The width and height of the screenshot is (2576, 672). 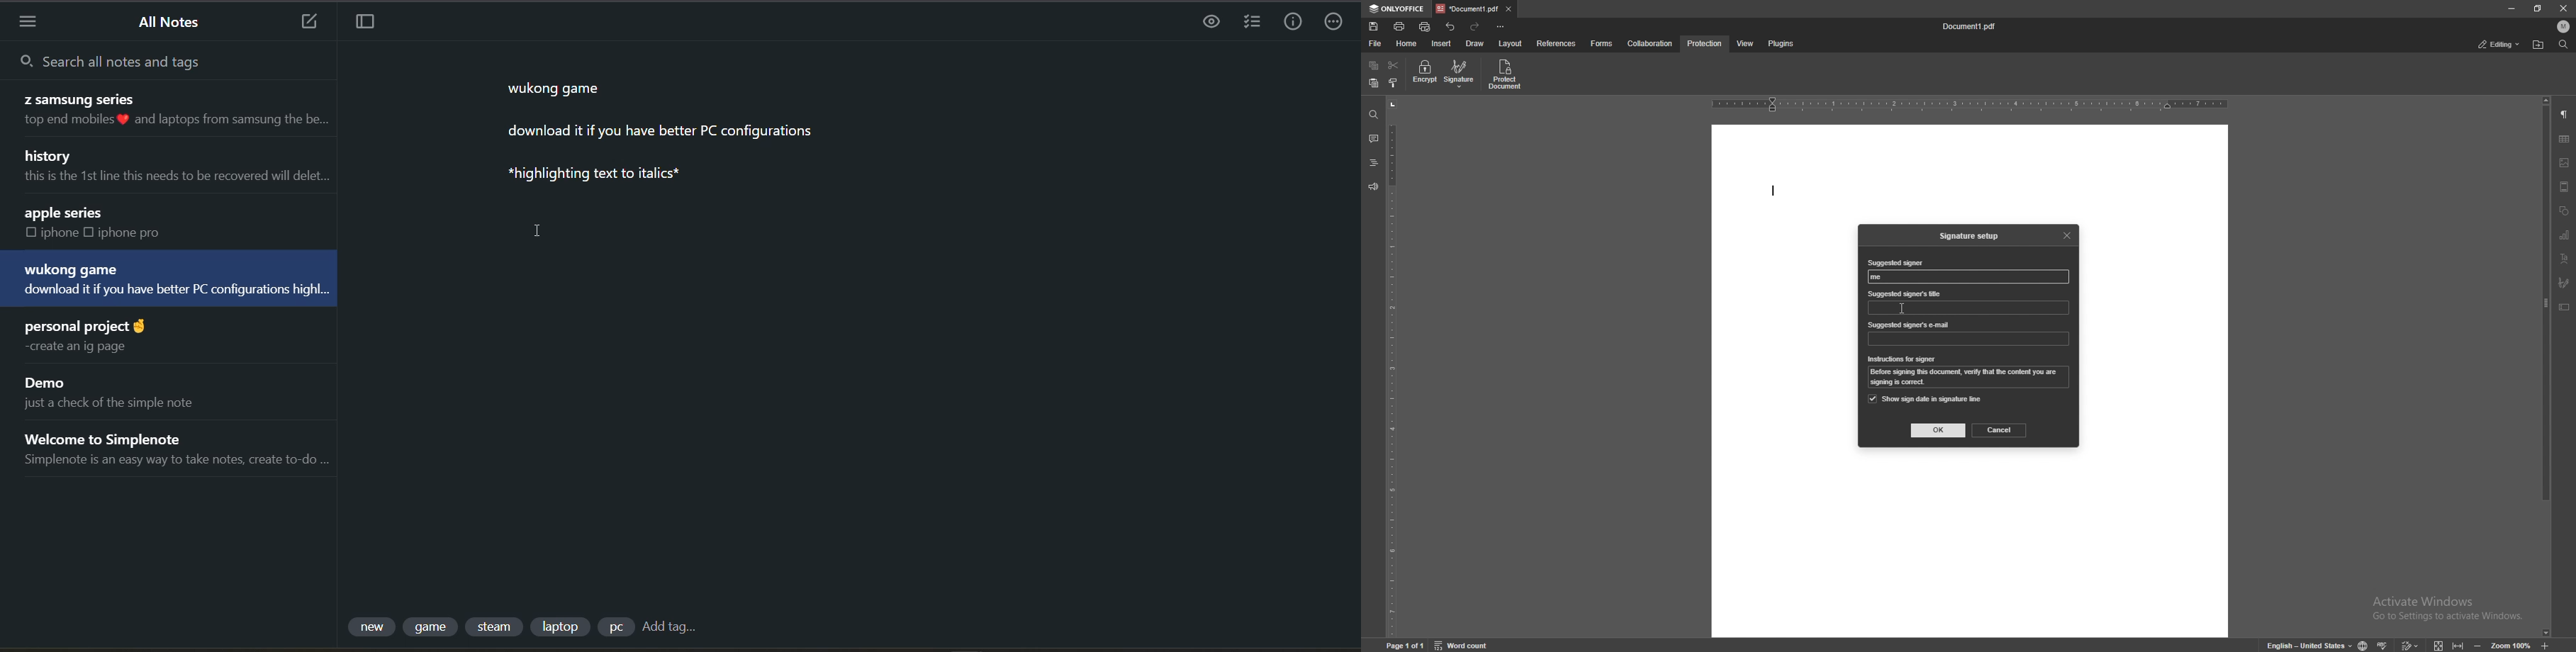 What do you see at coordinates (172, 279) in the screenshot?
I see `note title and preview` at bounding box center [172, 279].